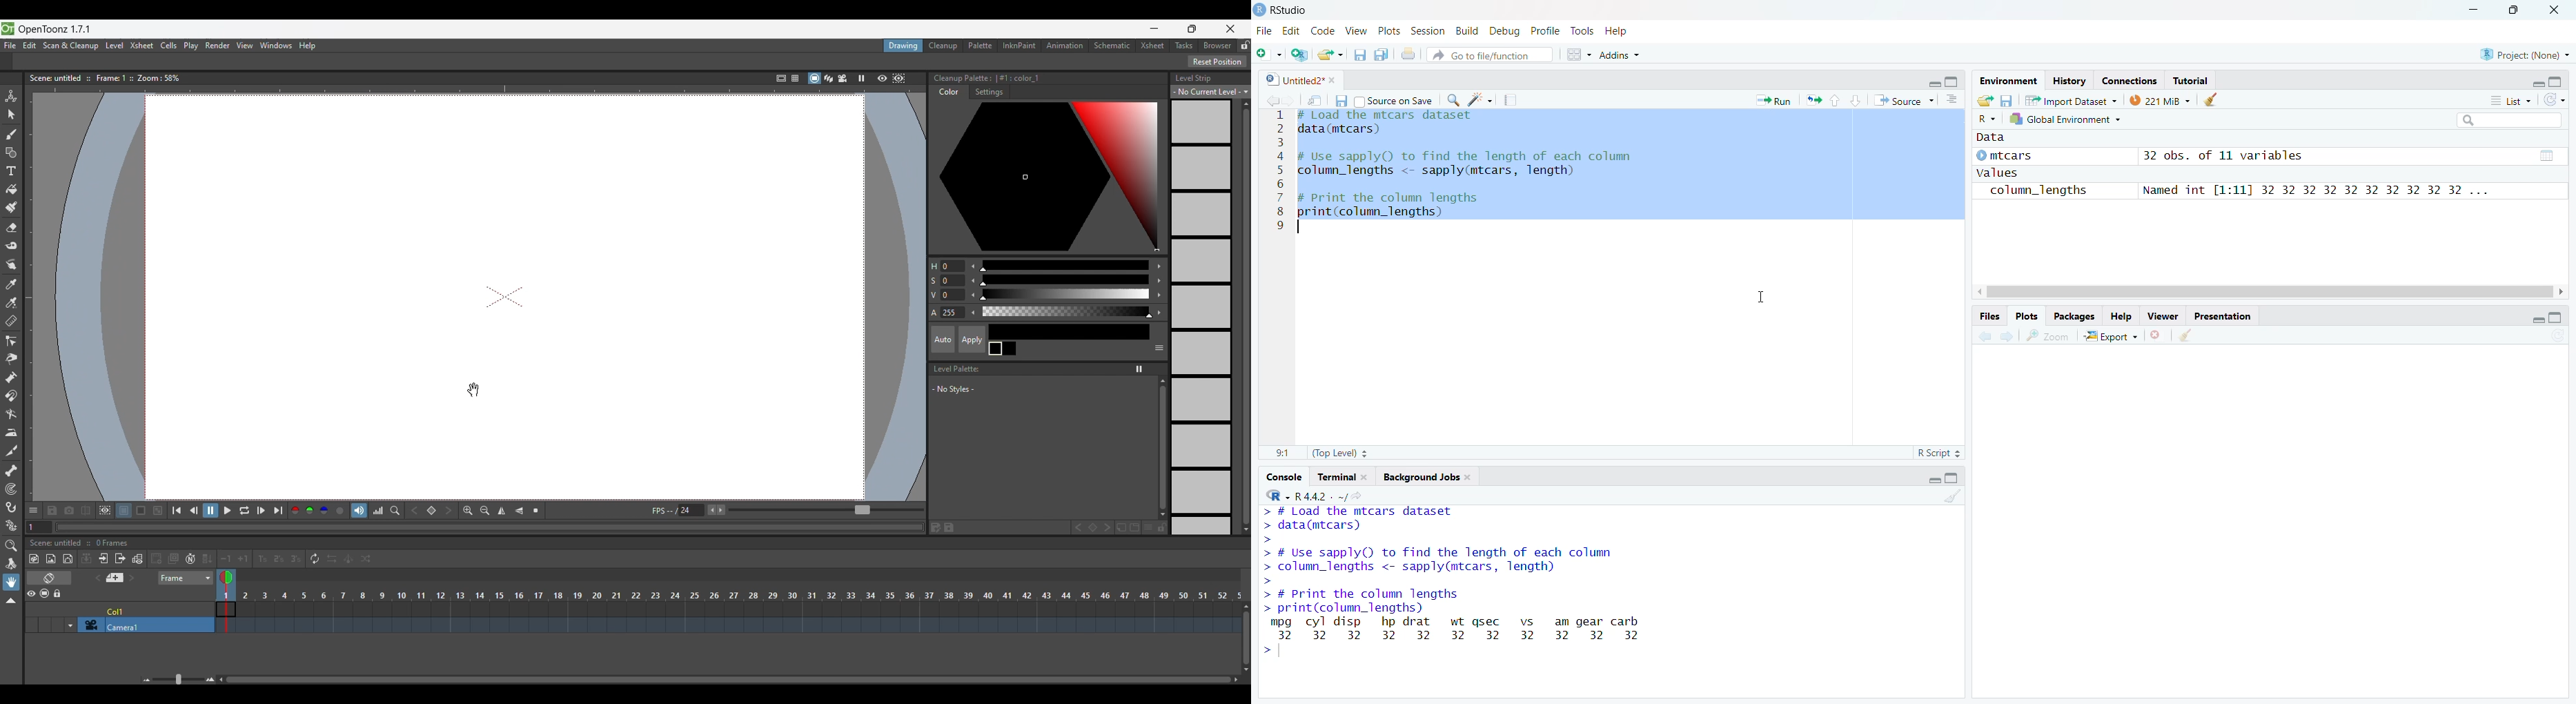 The image size is (2576, 728). Describe the element at coordinates (1217, 46) in the screenshot. I see `Browser` at that location.